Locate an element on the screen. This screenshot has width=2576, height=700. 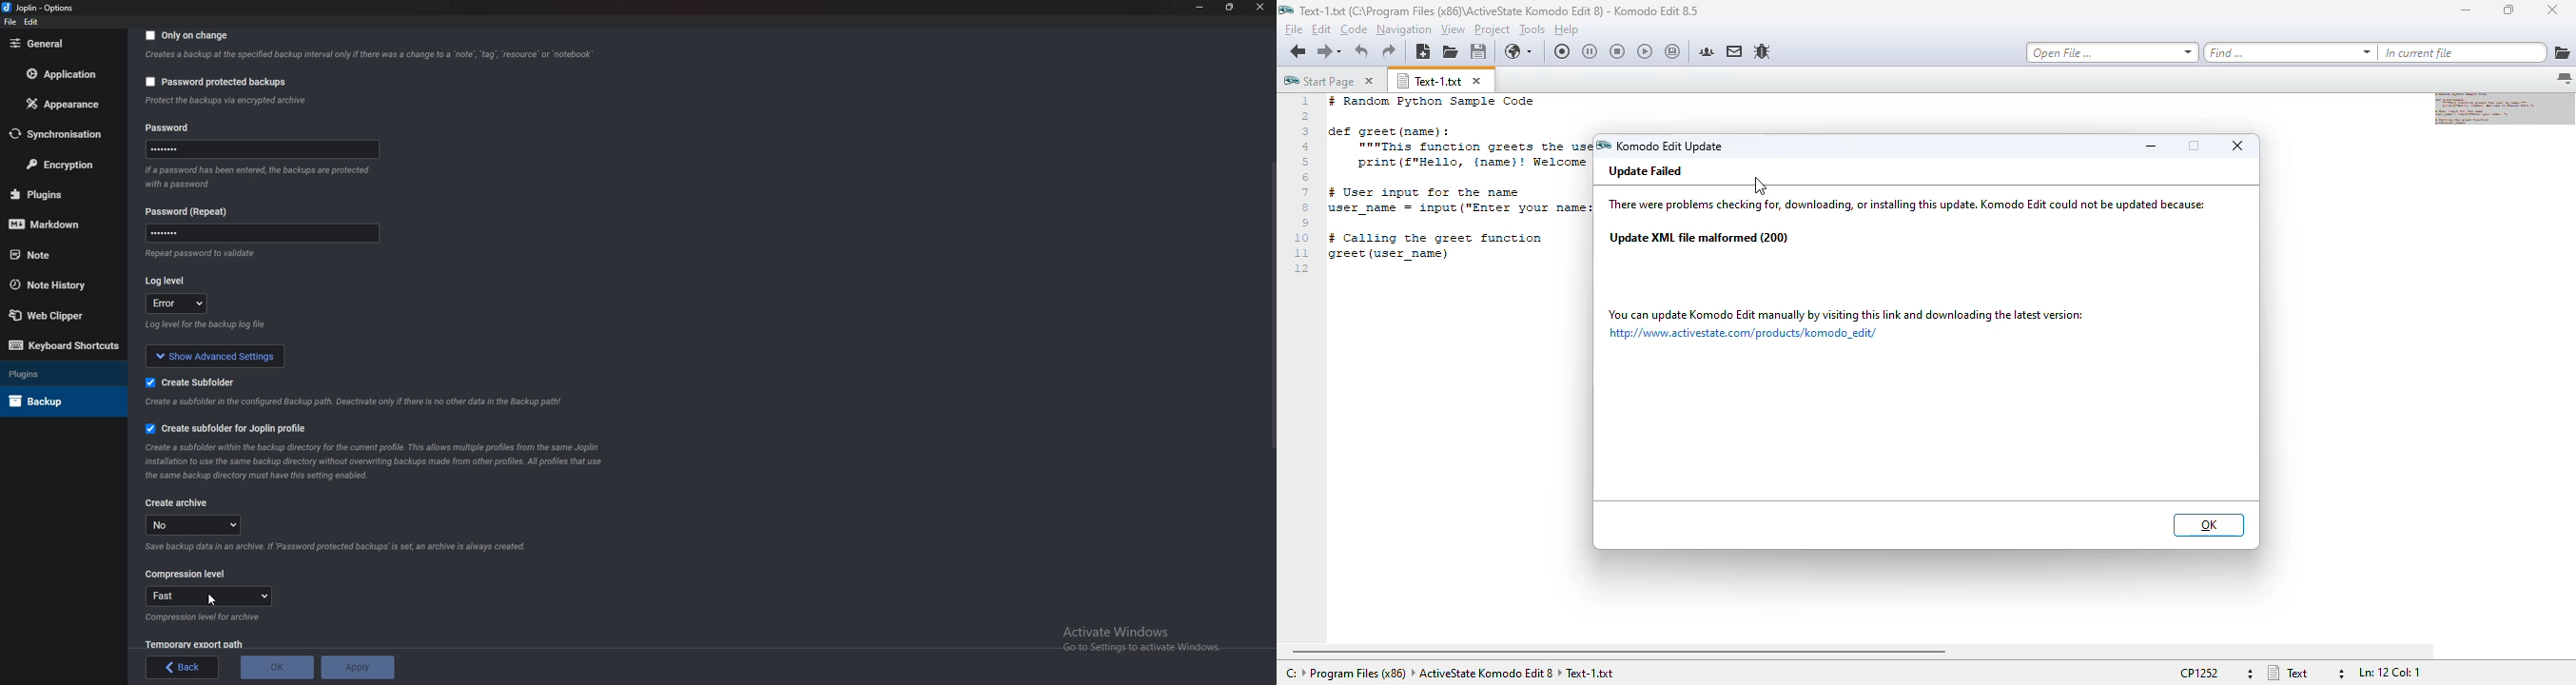
general is located at coordinates (57, 44).